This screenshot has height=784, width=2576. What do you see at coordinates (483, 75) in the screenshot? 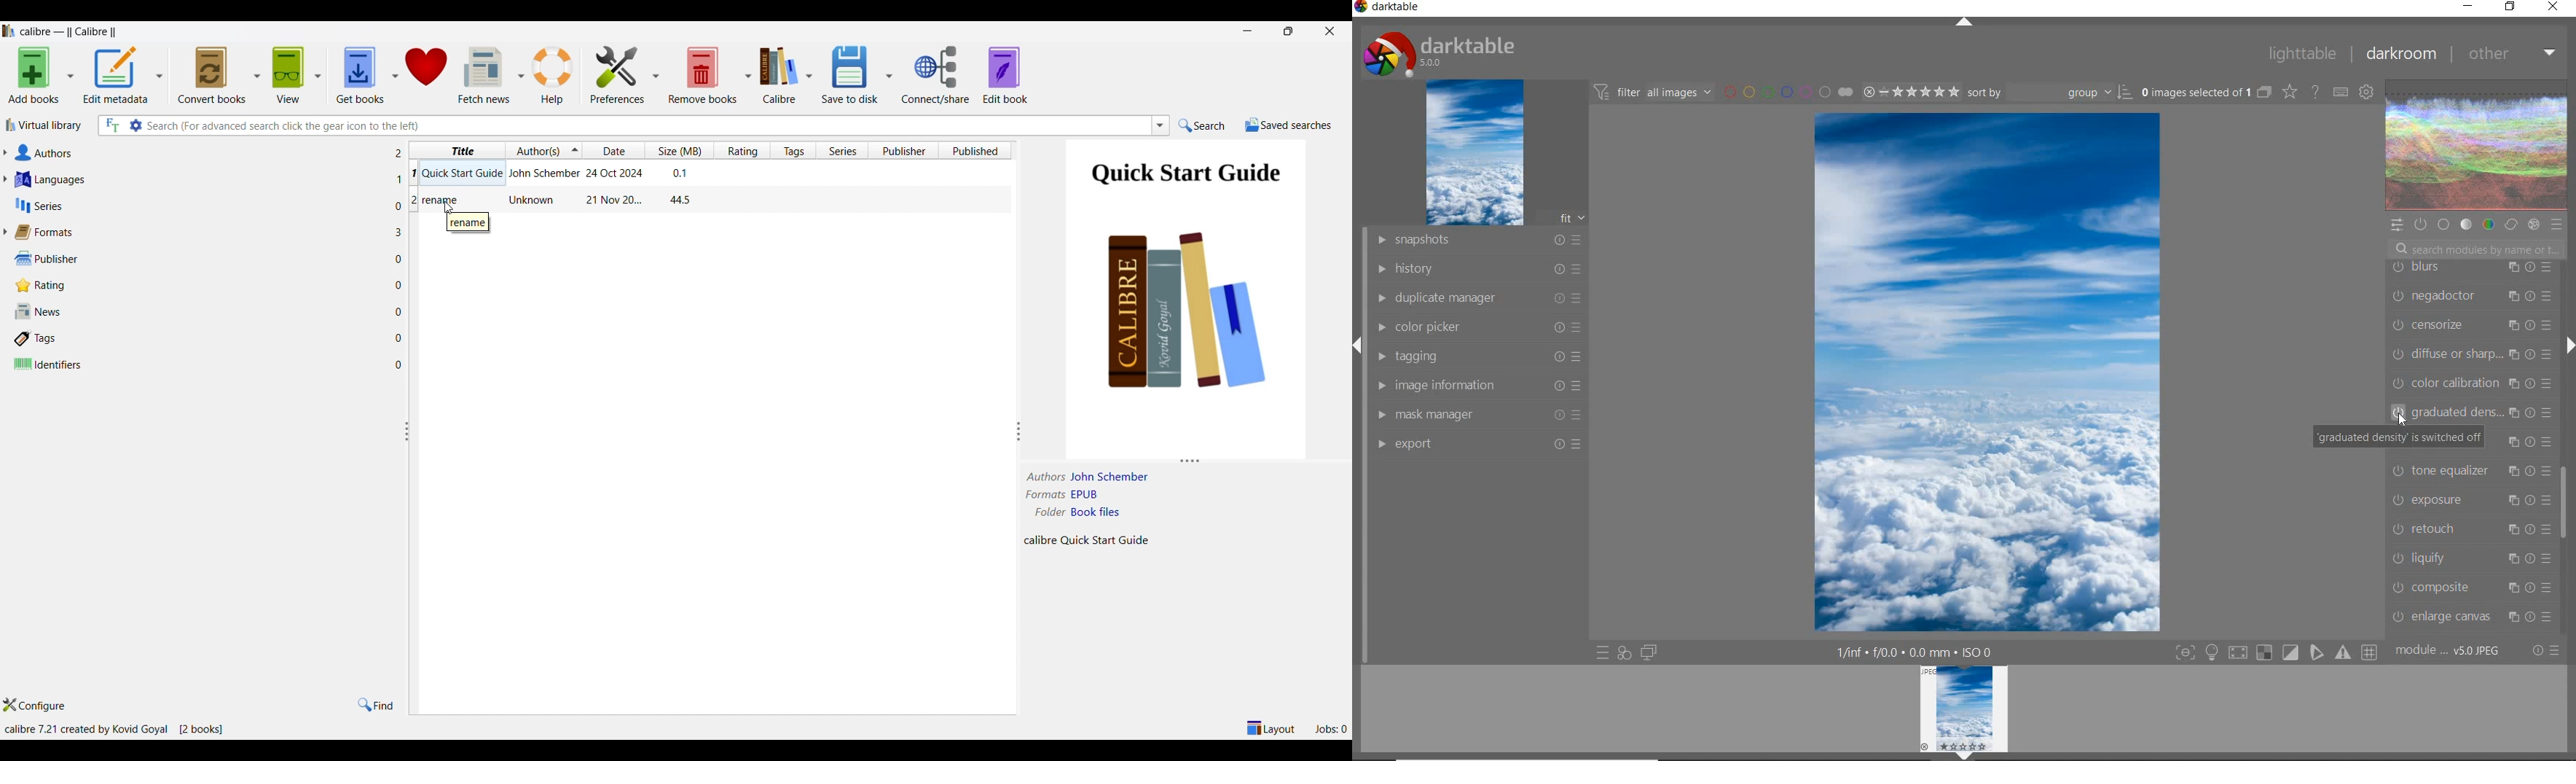
I see `Fetch news` at bounding box center [483, 75].